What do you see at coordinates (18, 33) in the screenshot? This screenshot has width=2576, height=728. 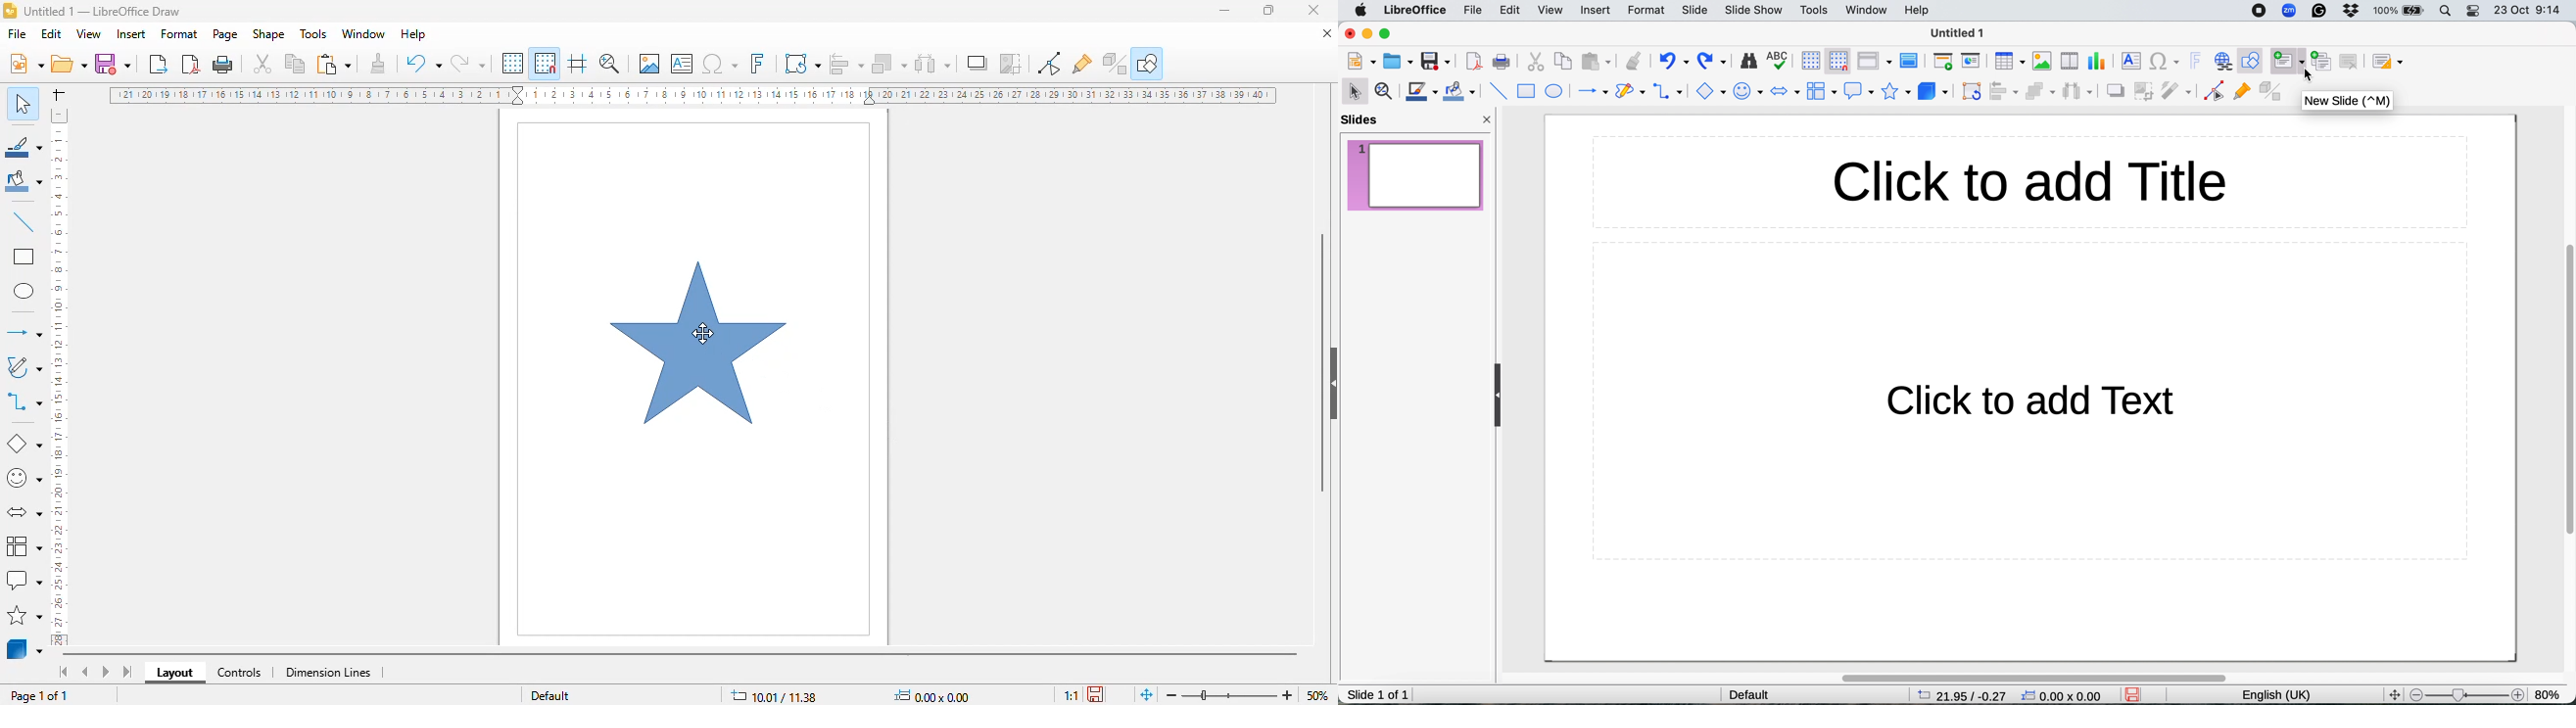 I see `file` at bounding box center [18, 33].